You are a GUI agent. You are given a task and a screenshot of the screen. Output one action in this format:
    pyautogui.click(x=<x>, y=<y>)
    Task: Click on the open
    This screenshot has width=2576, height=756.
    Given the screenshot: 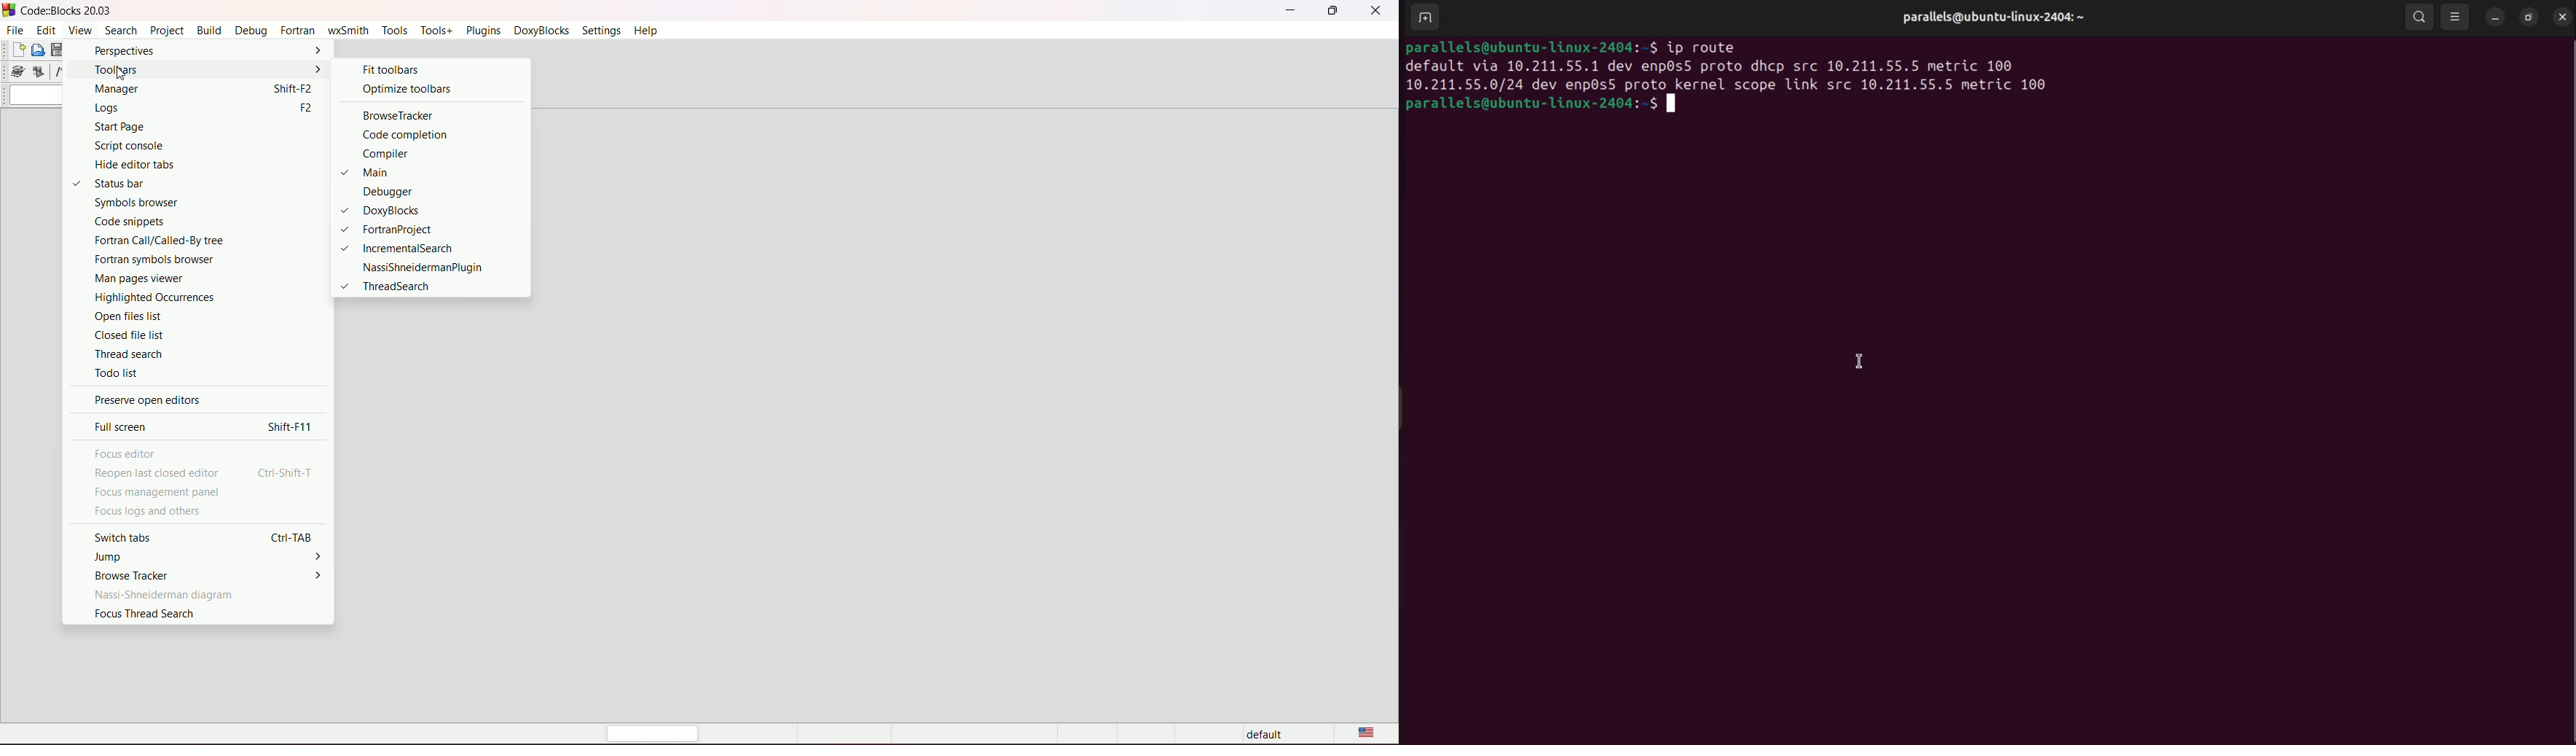 What is the action you would take?
    pyautogui.click(x=38, y=50)
    